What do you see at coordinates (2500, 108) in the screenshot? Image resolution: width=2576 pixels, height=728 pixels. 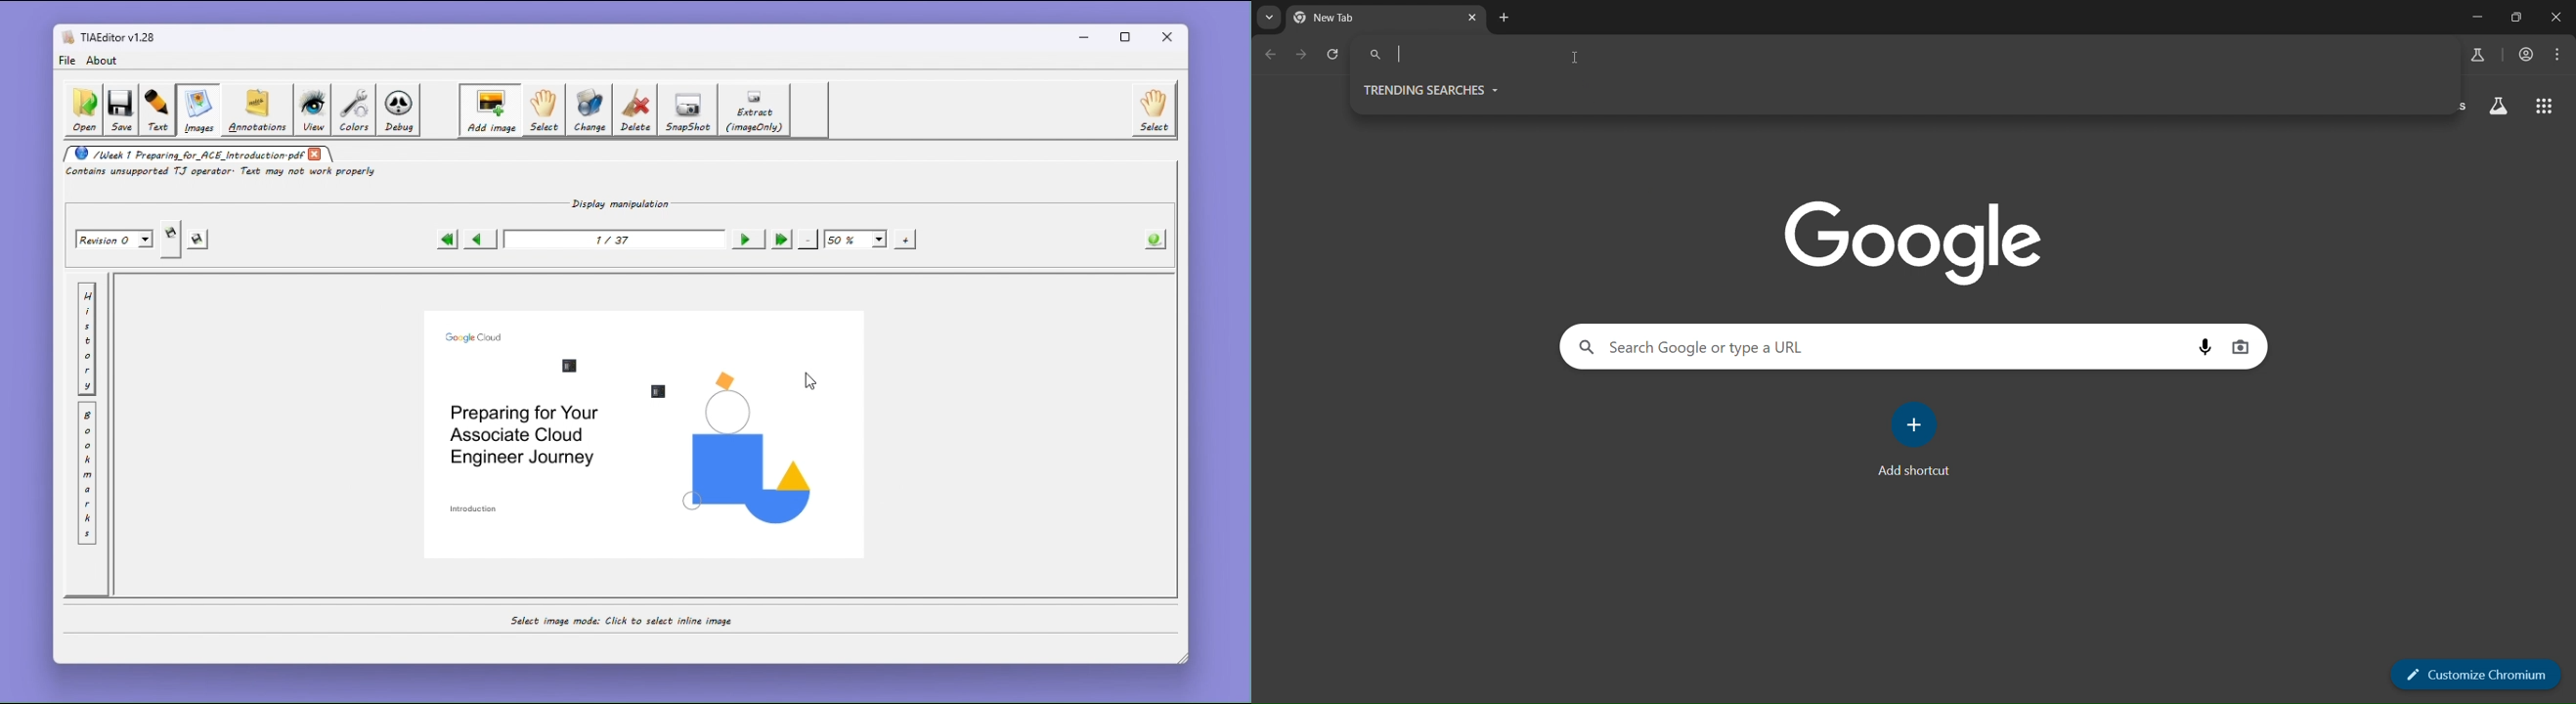 I see `search labs` at bounding box center [2500, 108].